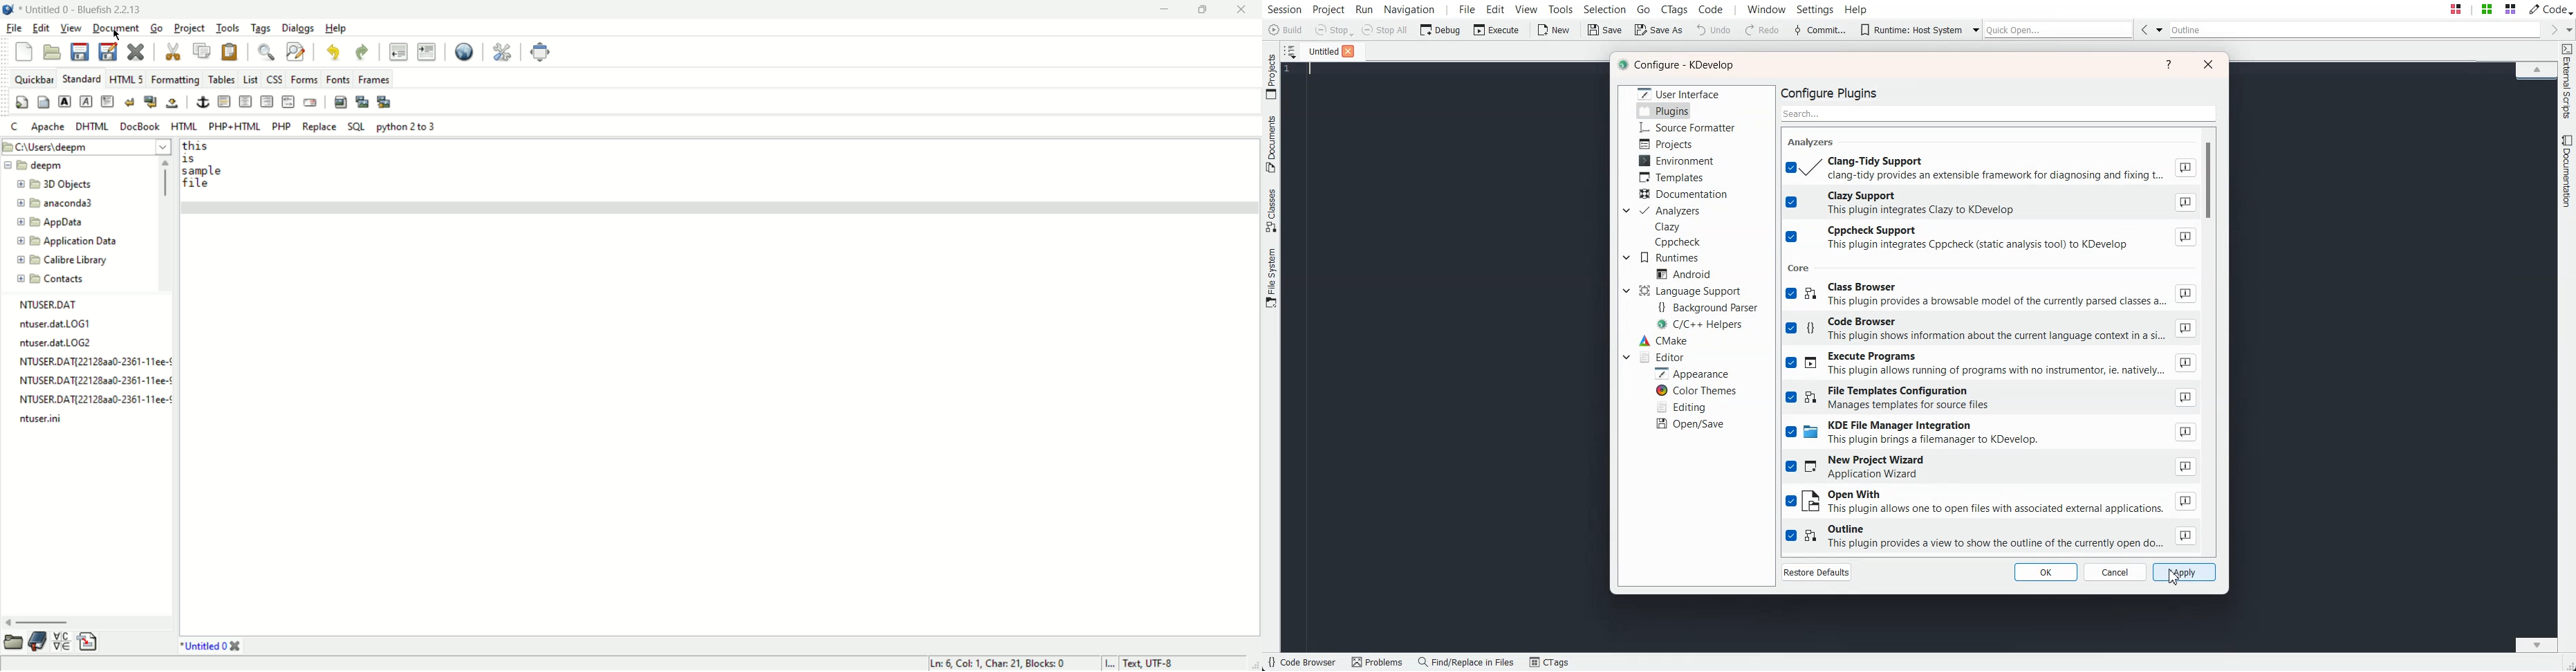  What do you see at coordinates (37, 79) in the screenshot?
I see `quickbar` at bounding box center [37, 79].